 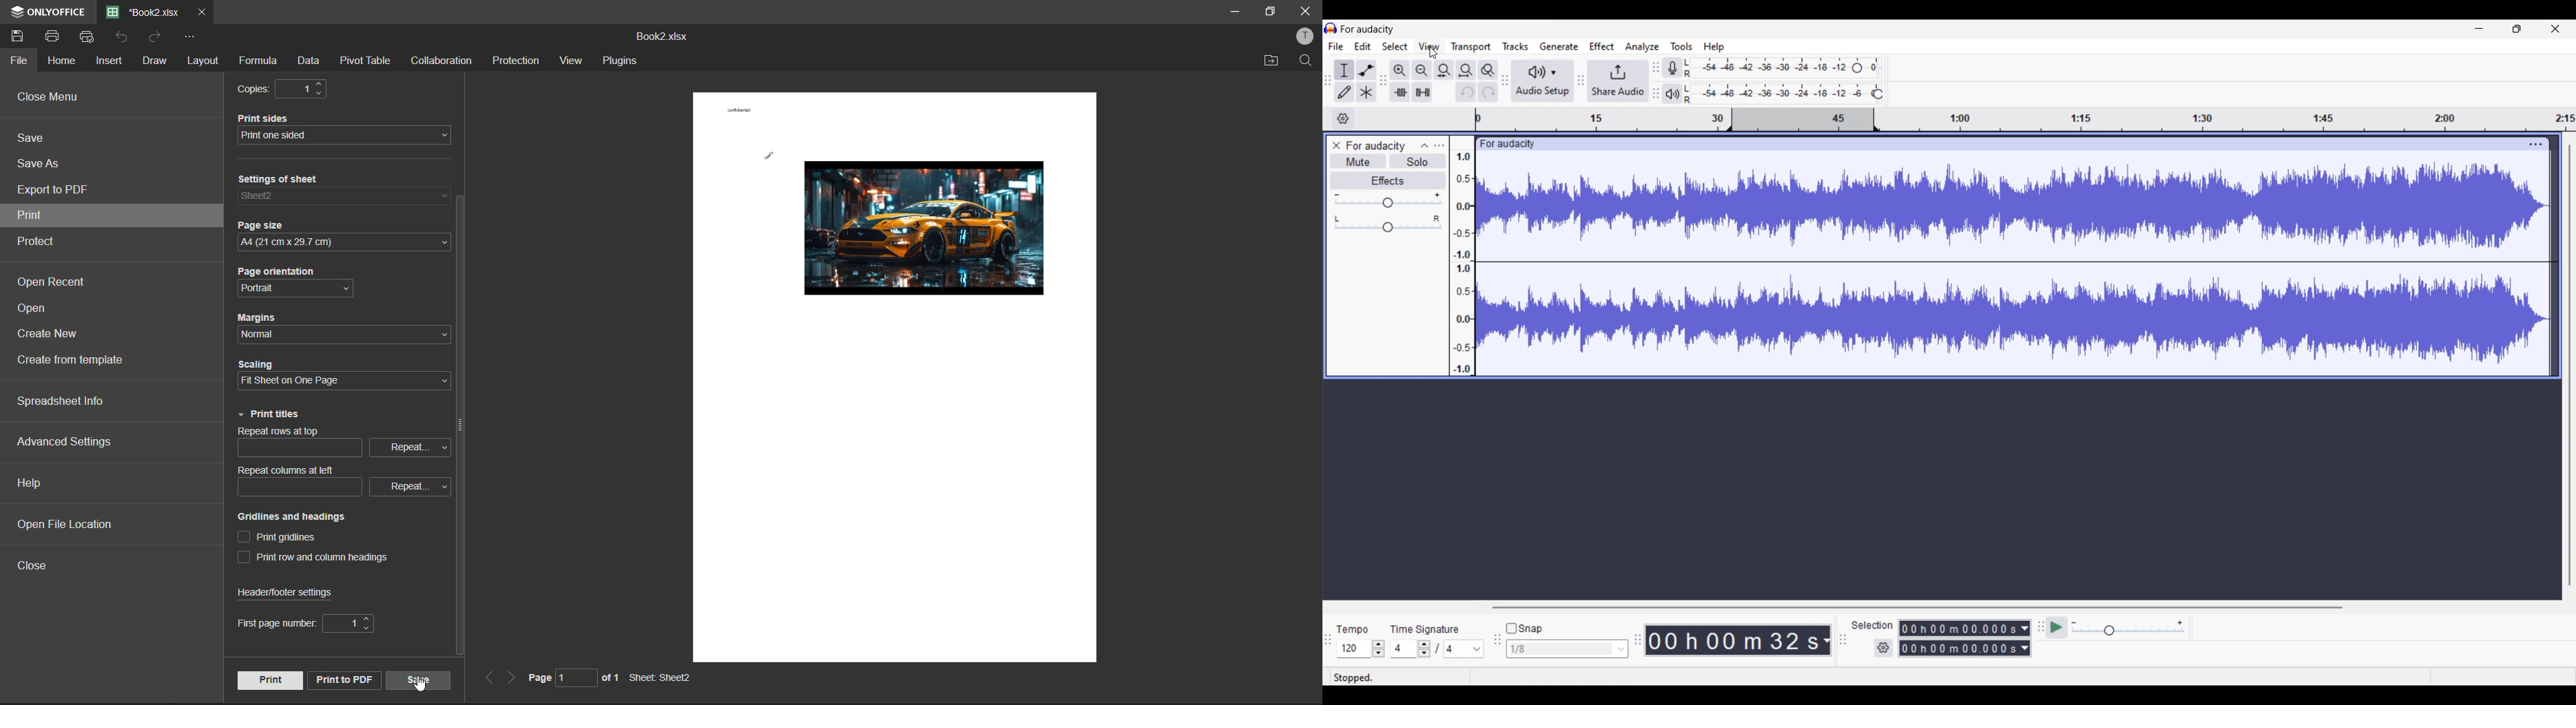 I want to click on copies, so click(x=288, y=90).